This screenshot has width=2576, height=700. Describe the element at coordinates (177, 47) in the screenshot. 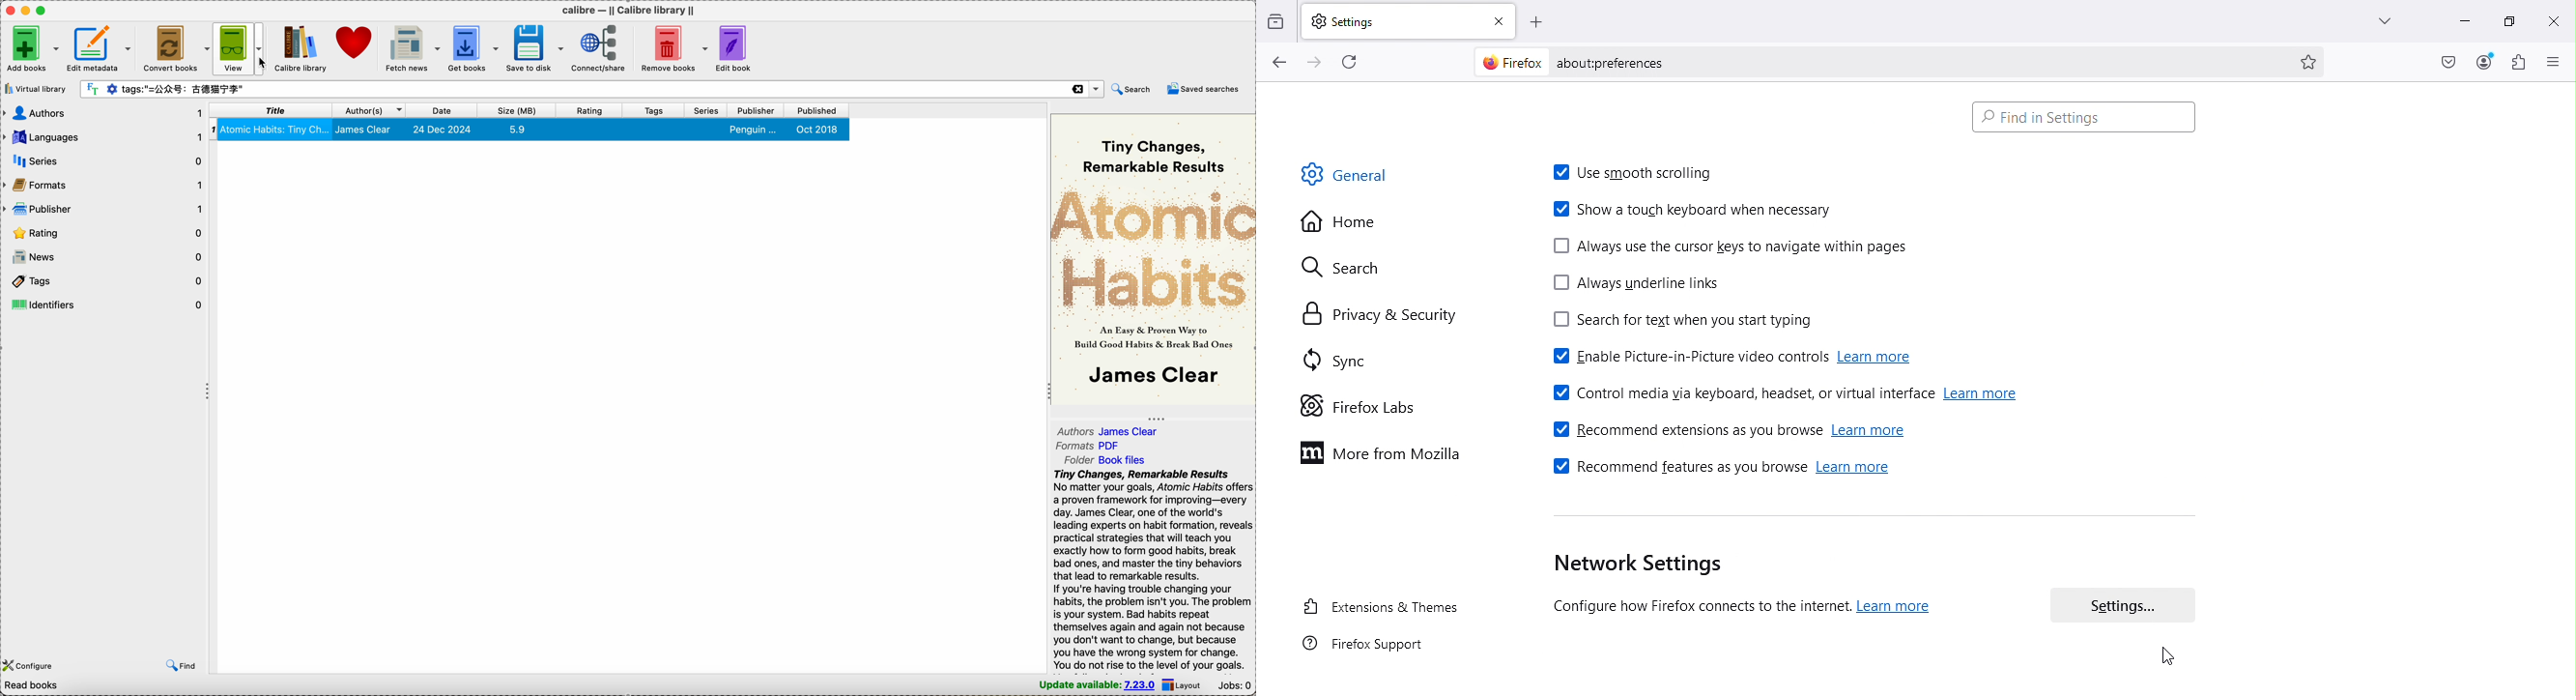

I see `convert books` at that location.